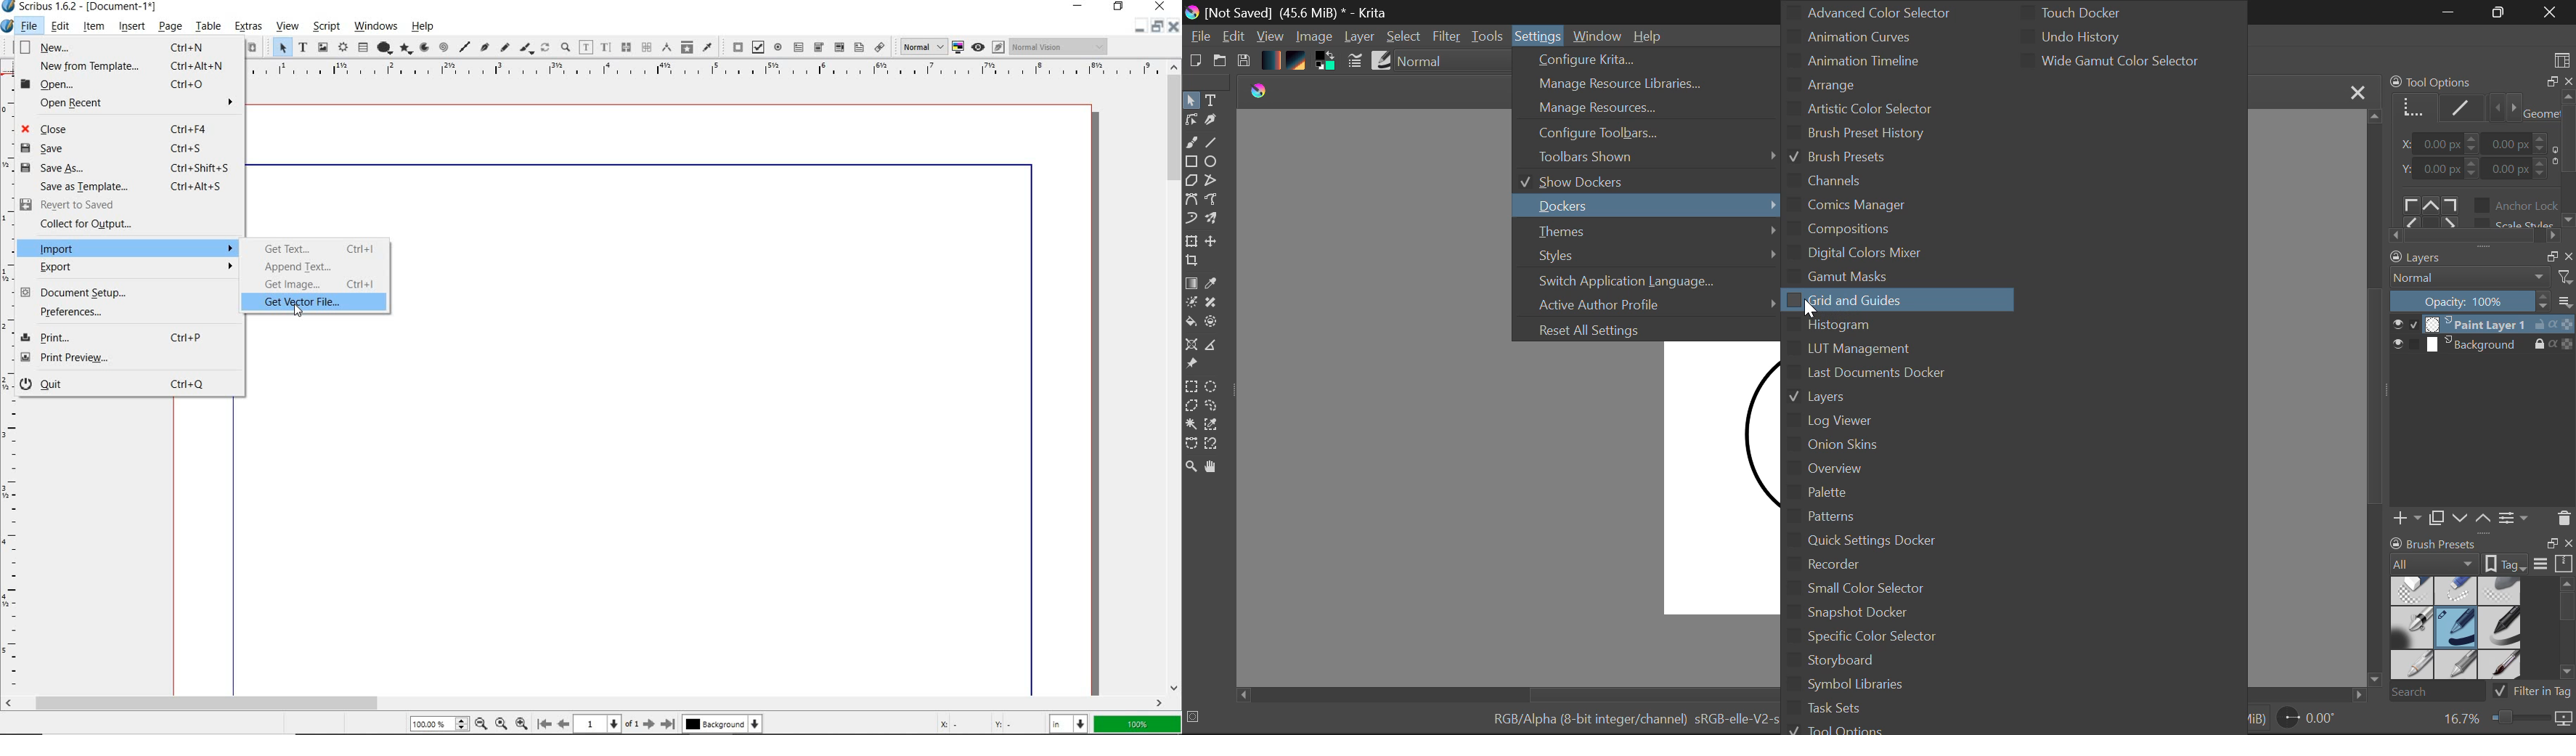 This screenshot has width=2576, height=756. I want to click on polygon, so click(407, 49).